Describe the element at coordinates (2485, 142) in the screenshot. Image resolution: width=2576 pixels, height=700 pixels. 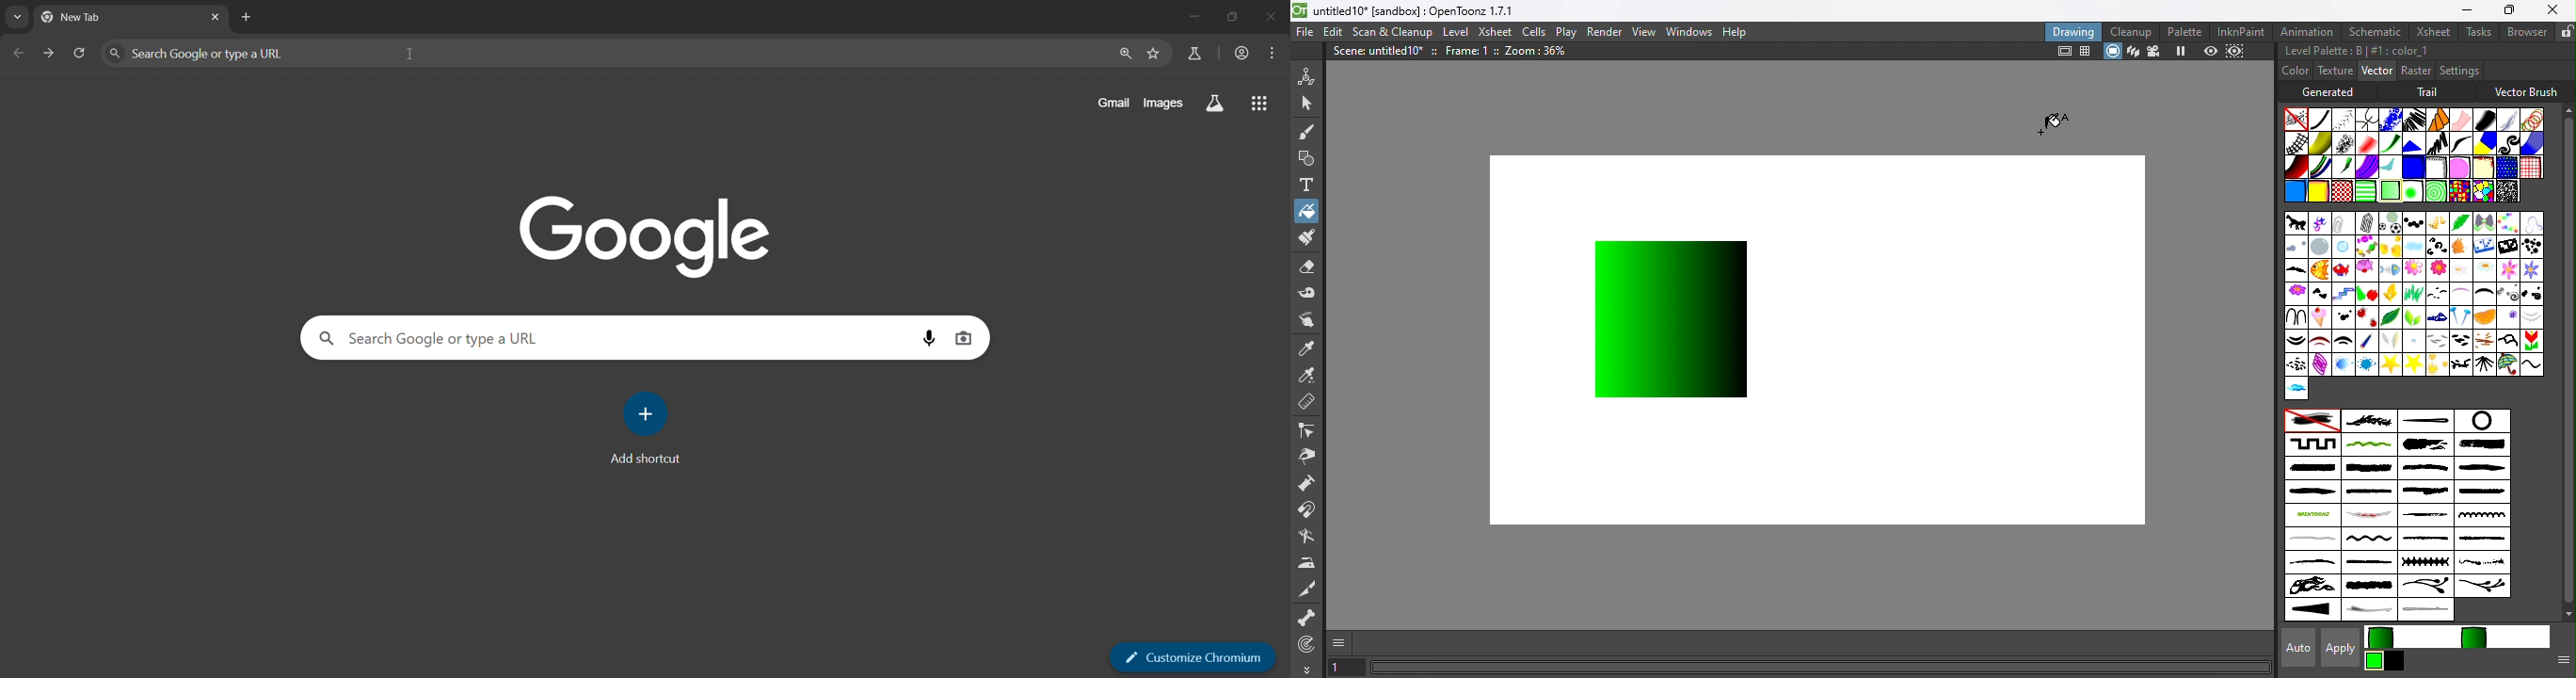
I see `Striped` at that location.